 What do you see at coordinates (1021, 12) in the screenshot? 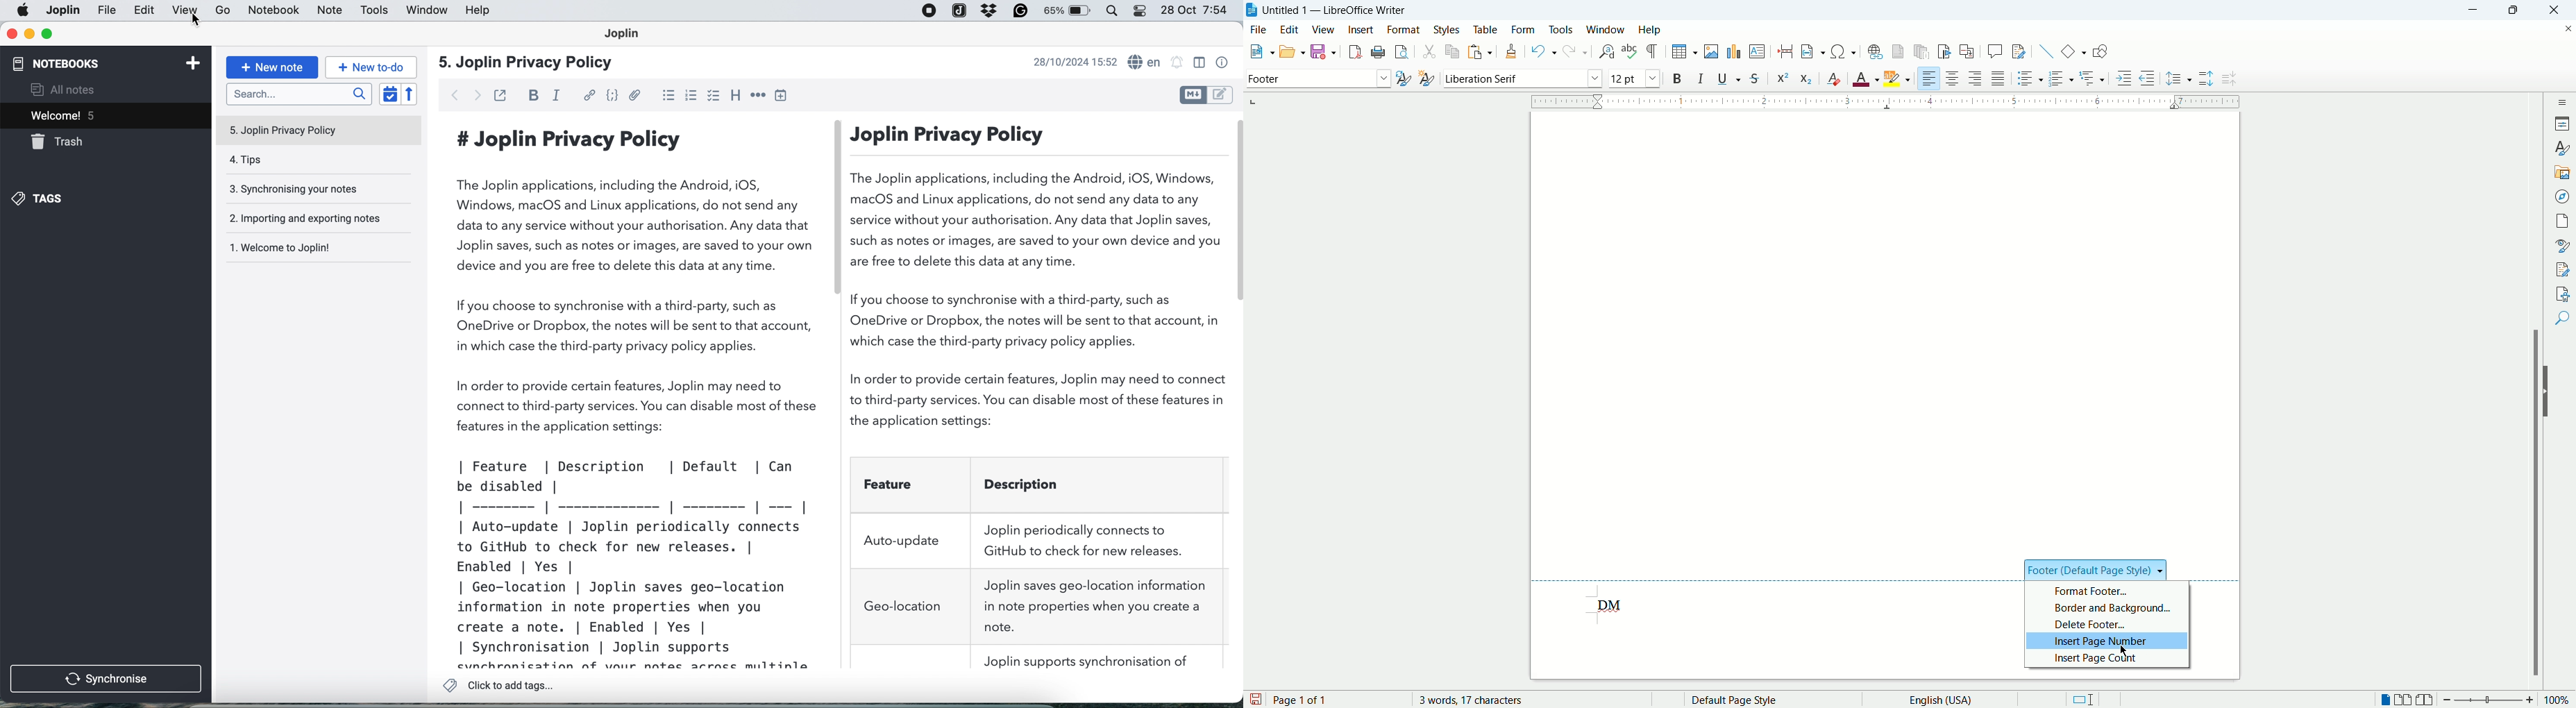
I see `grammarly` at bounding box center [1021, 12].